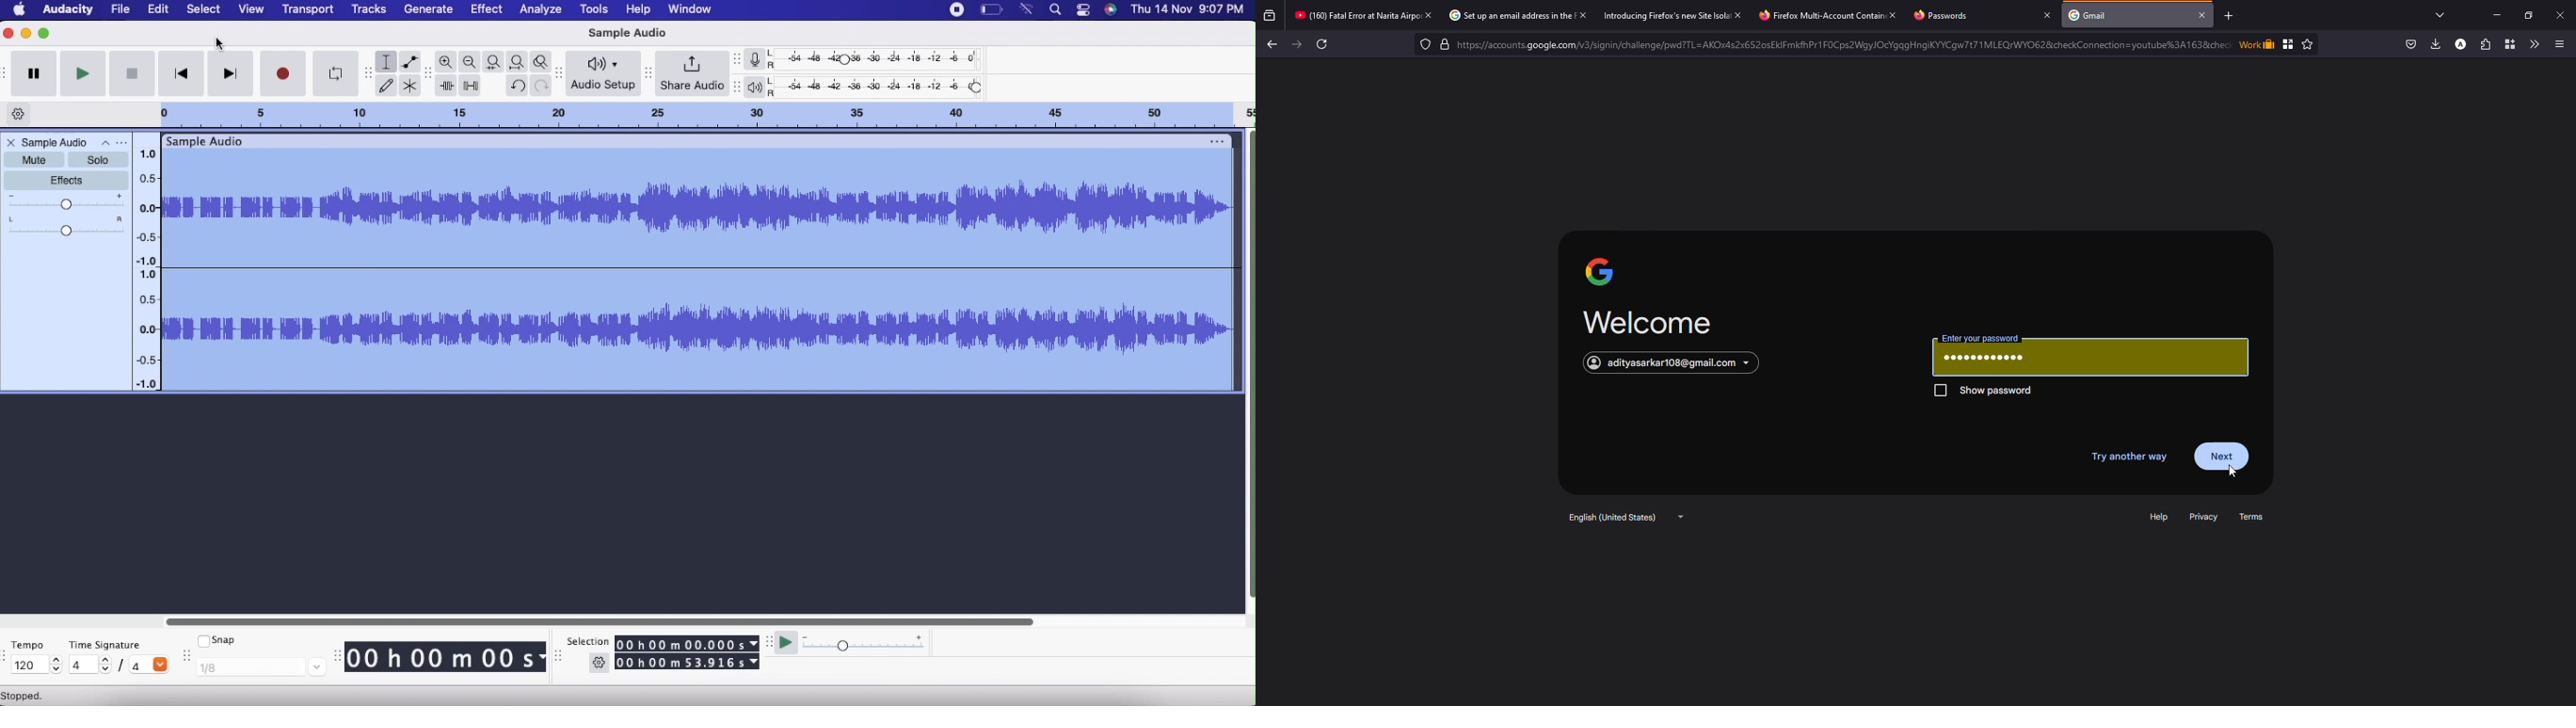 The width and height of the screenshot is (2576, 728). What do you see at coordinates (98, 161) in the screenshot?
I see `Solo` at bounding box center [98, 161].